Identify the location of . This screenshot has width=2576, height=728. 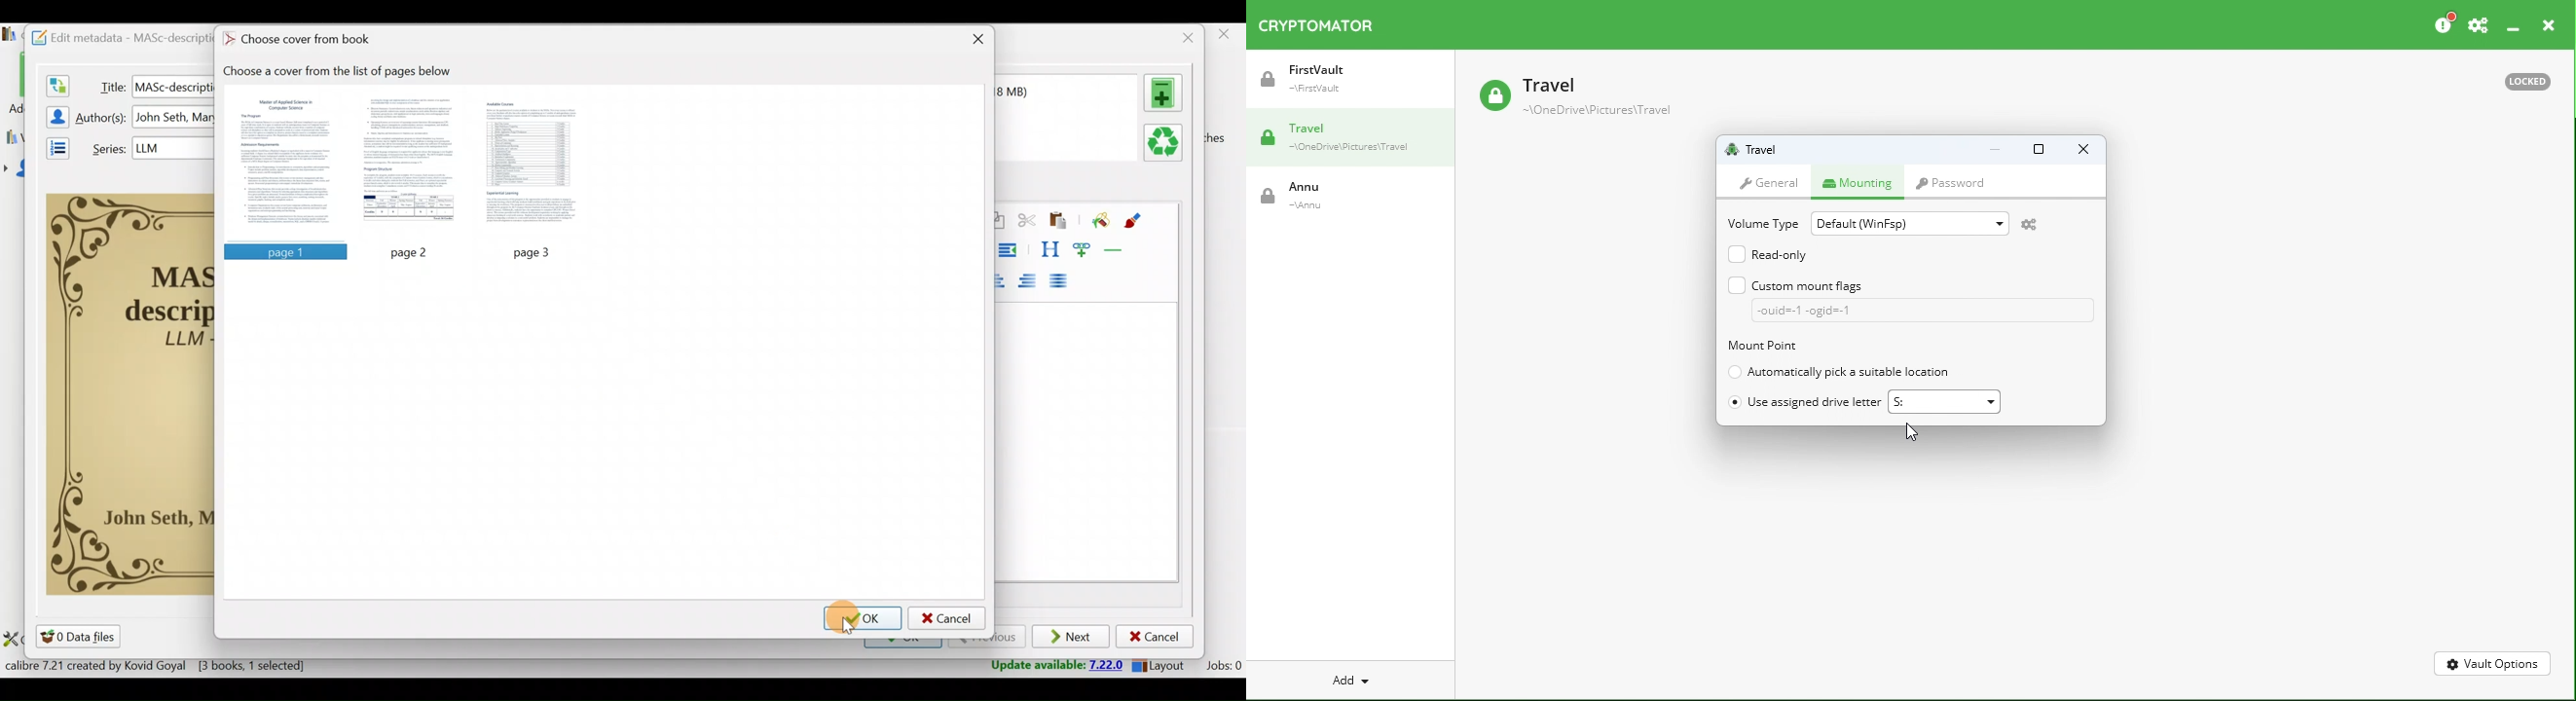
(175, 117).